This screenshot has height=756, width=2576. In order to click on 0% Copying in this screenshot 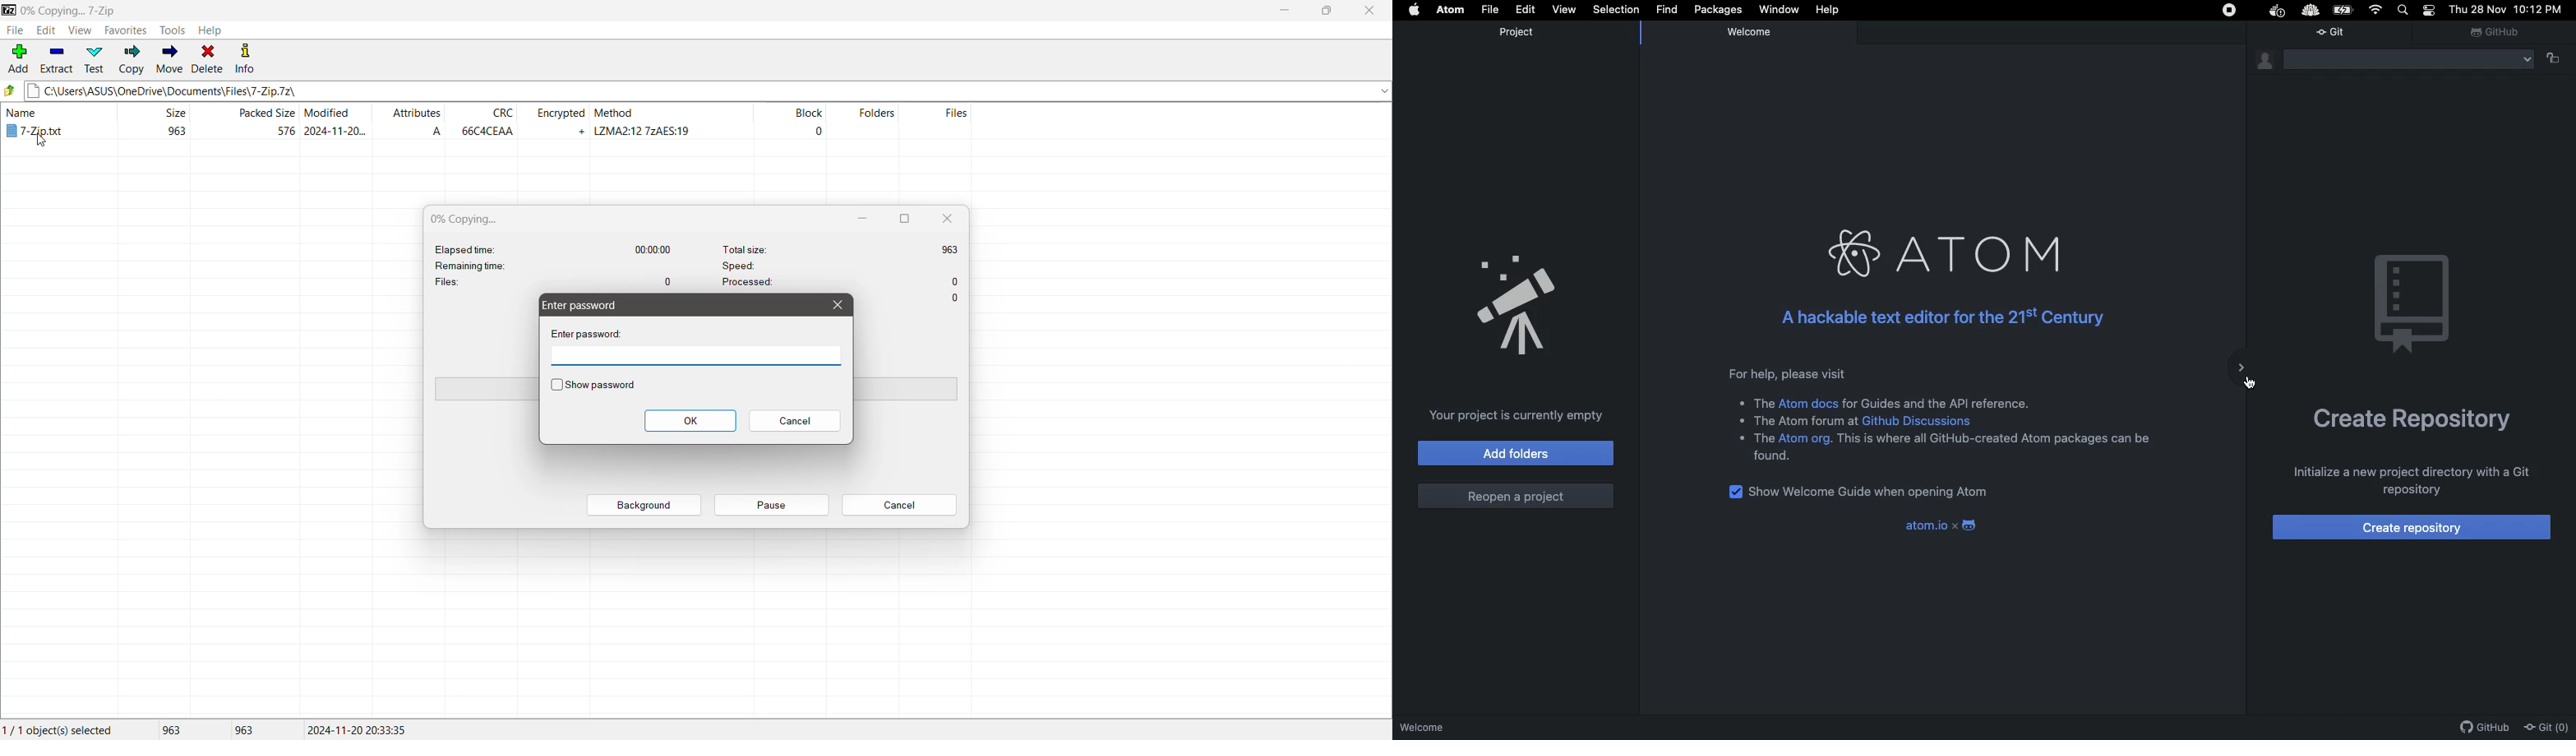, I will do `click(471, 219)`.